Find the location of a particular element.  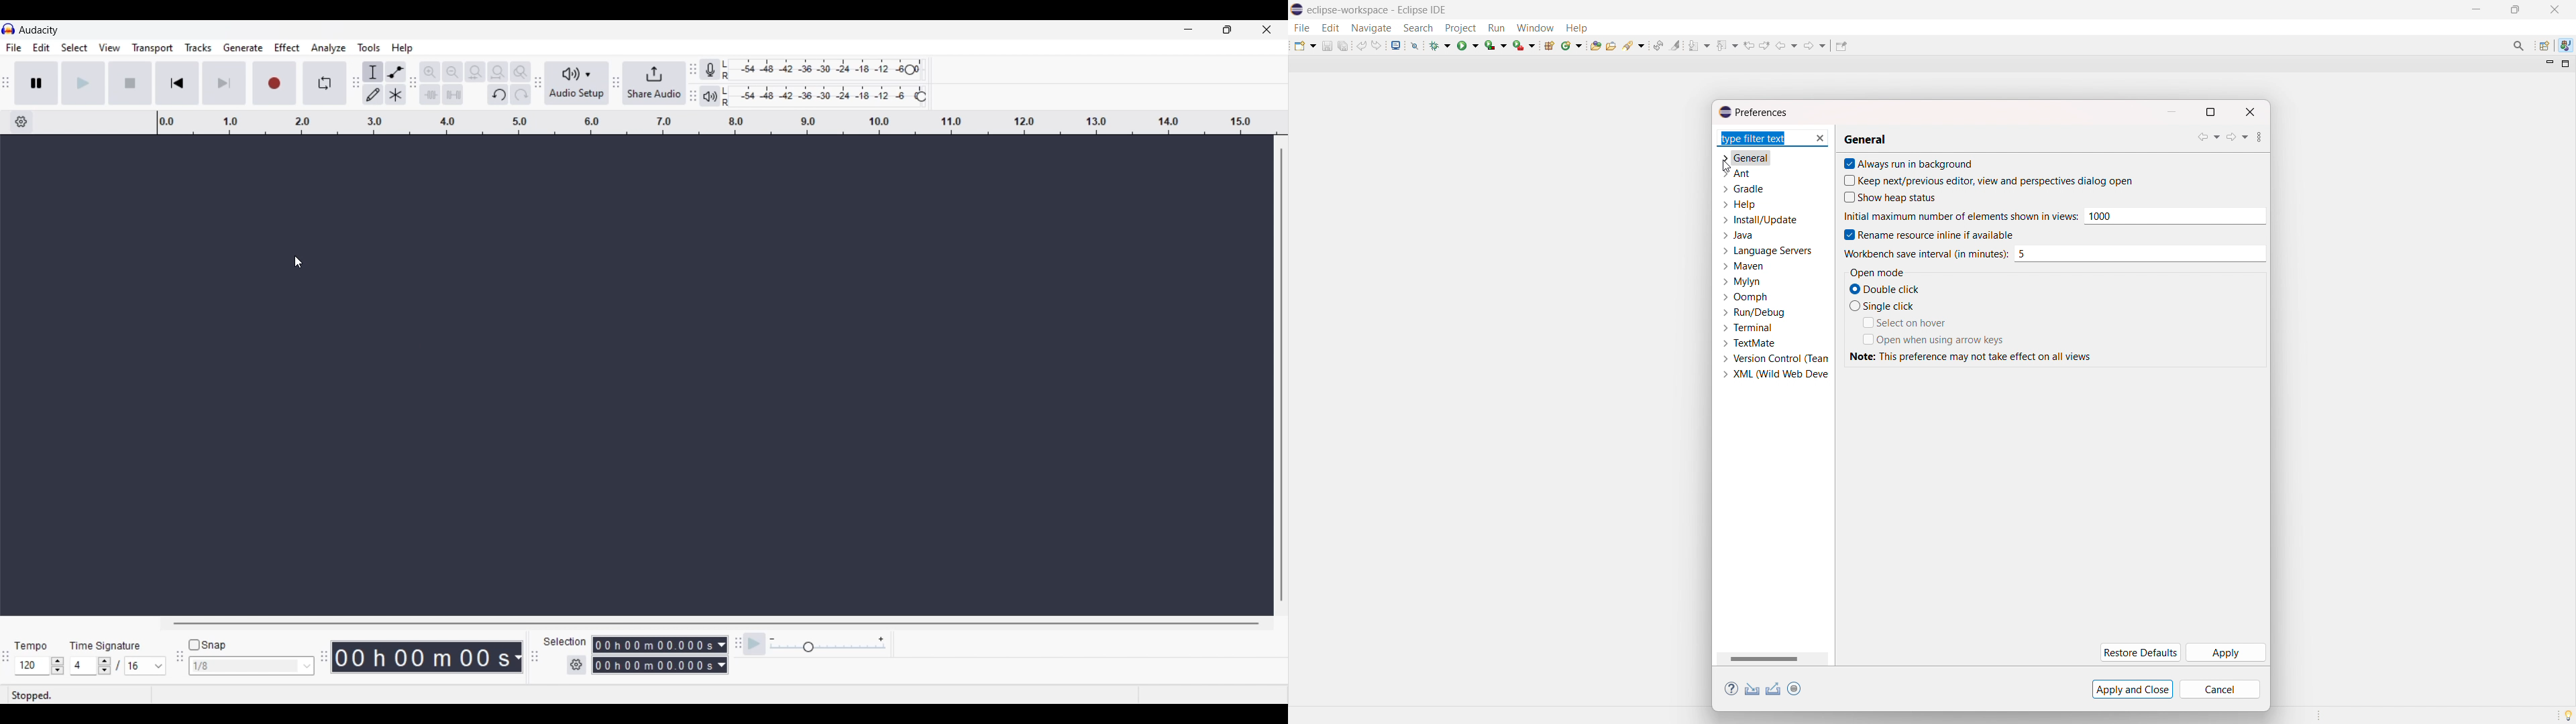

Pause is located at coordinates (36, 82).